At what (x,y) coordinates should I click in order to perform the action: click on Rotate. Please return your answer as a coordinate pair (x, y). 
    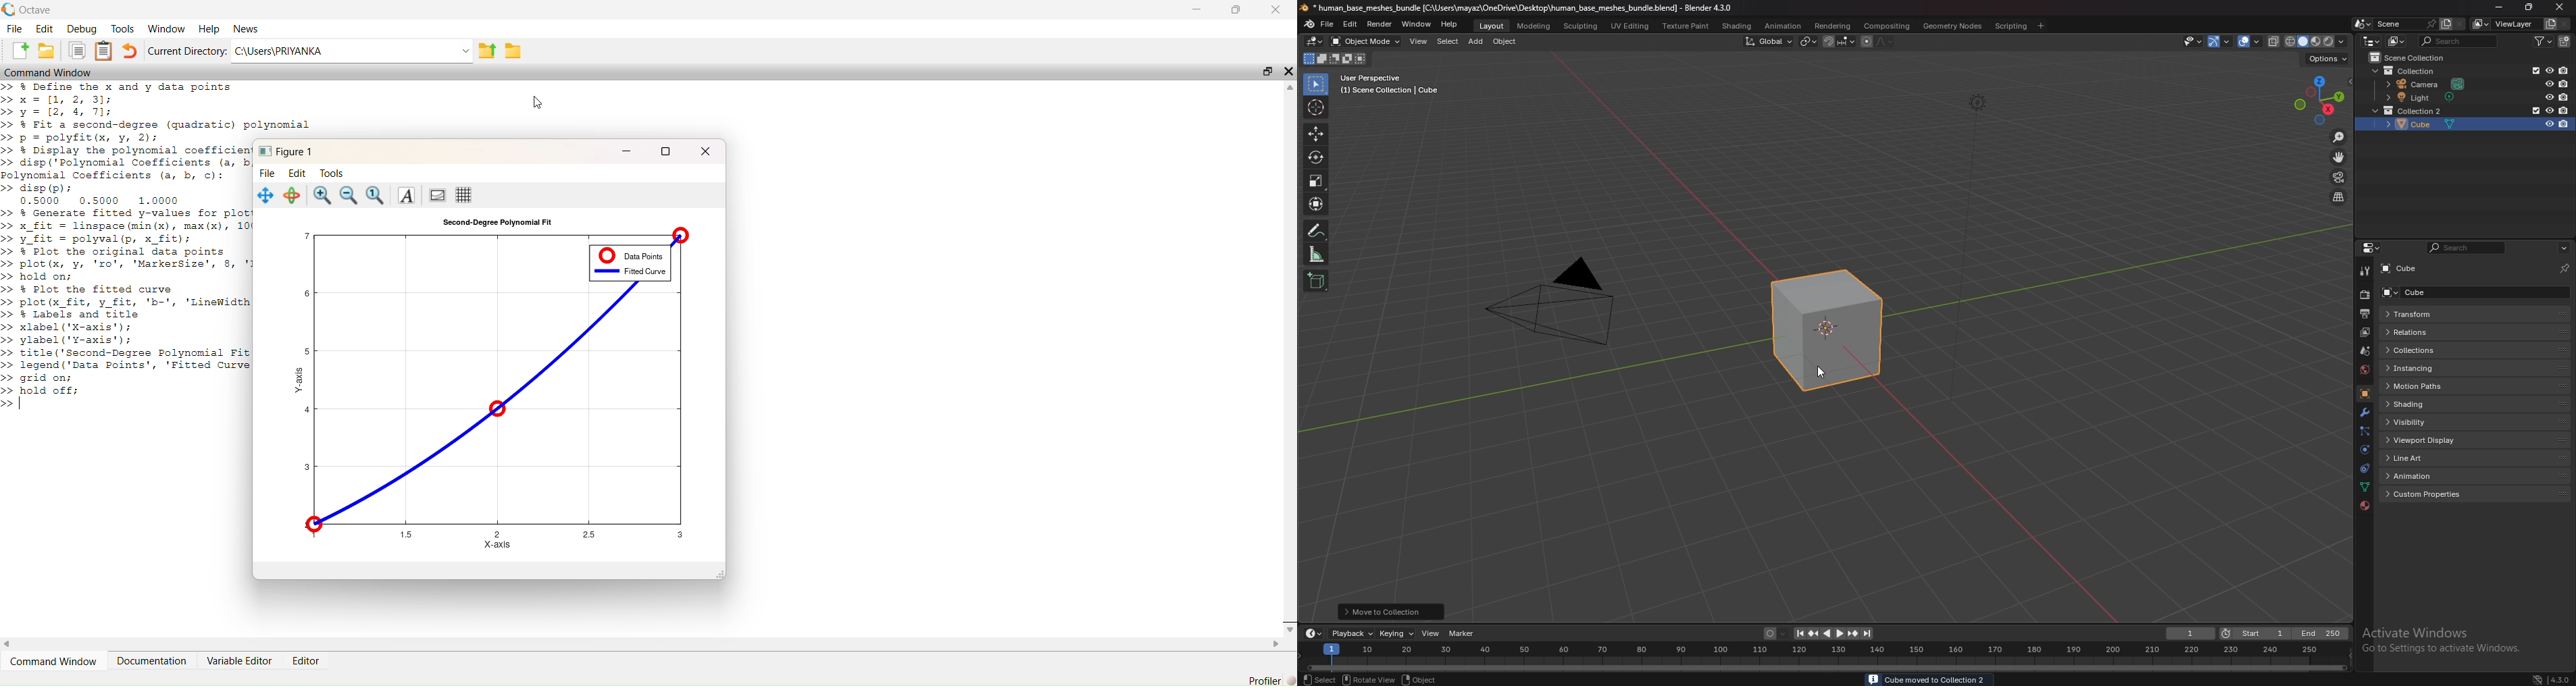
    Looking at the image, I should click on (291, 196).